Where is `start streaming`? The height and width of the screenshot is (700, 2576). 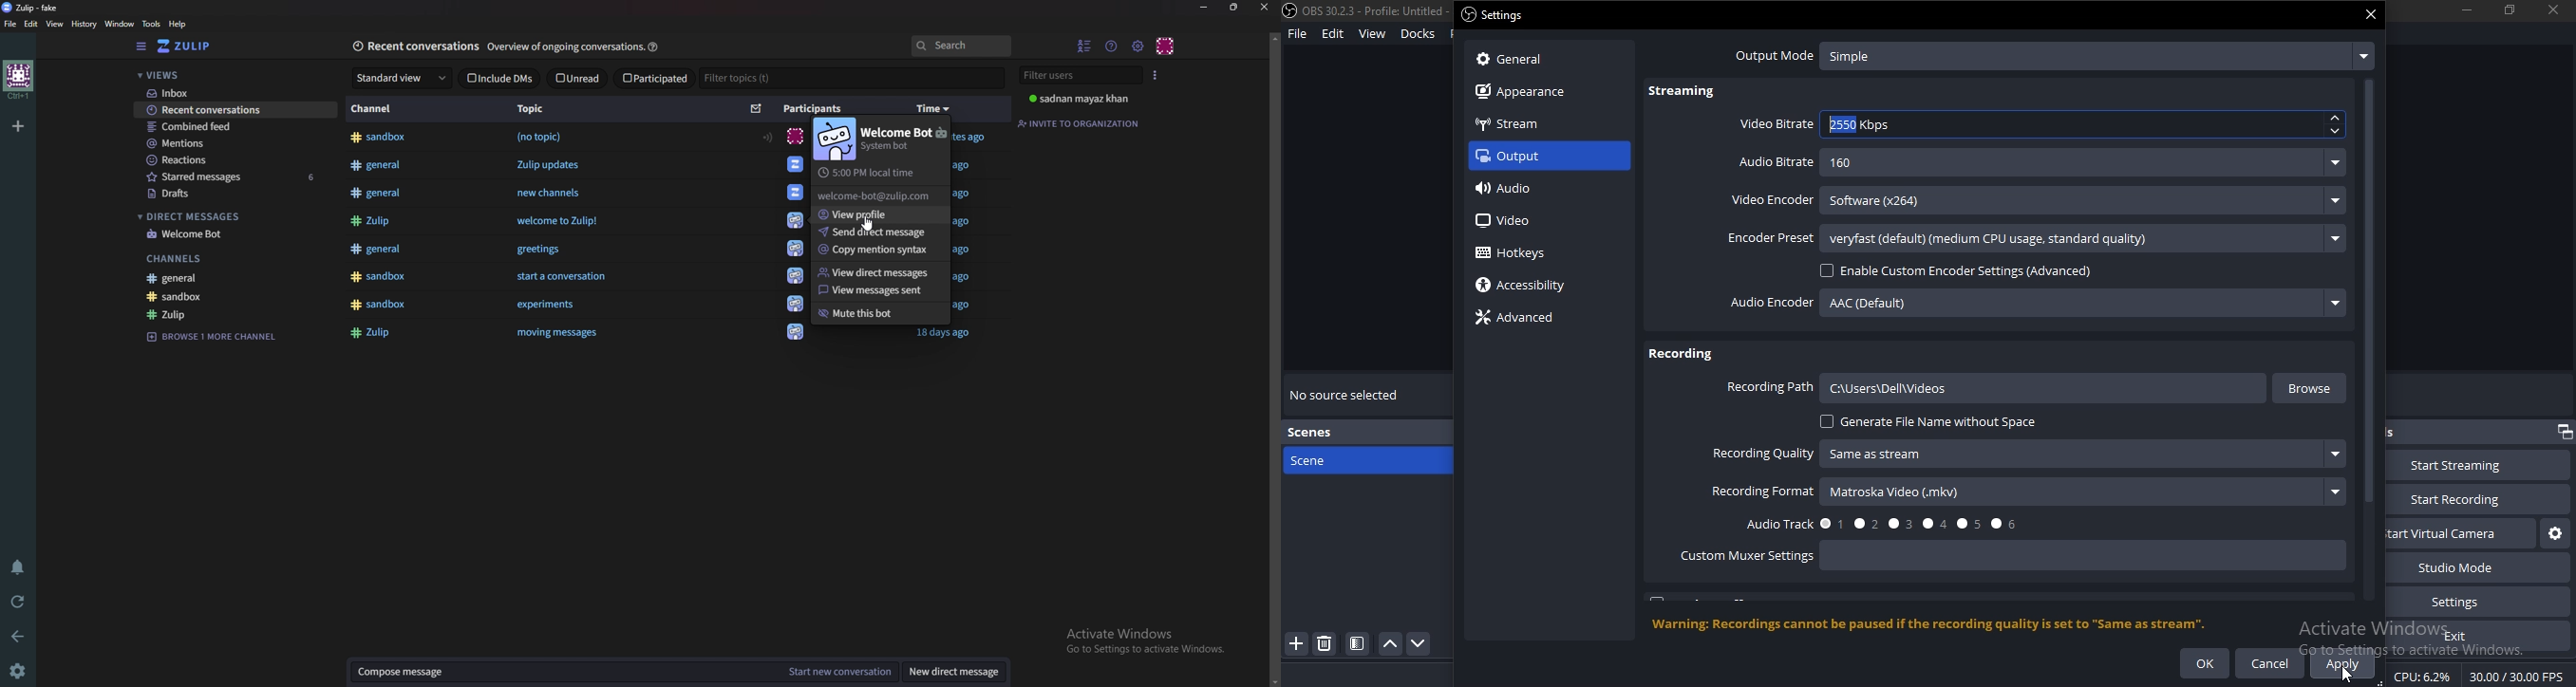 start streaming is located at coordinates (2465, 466).